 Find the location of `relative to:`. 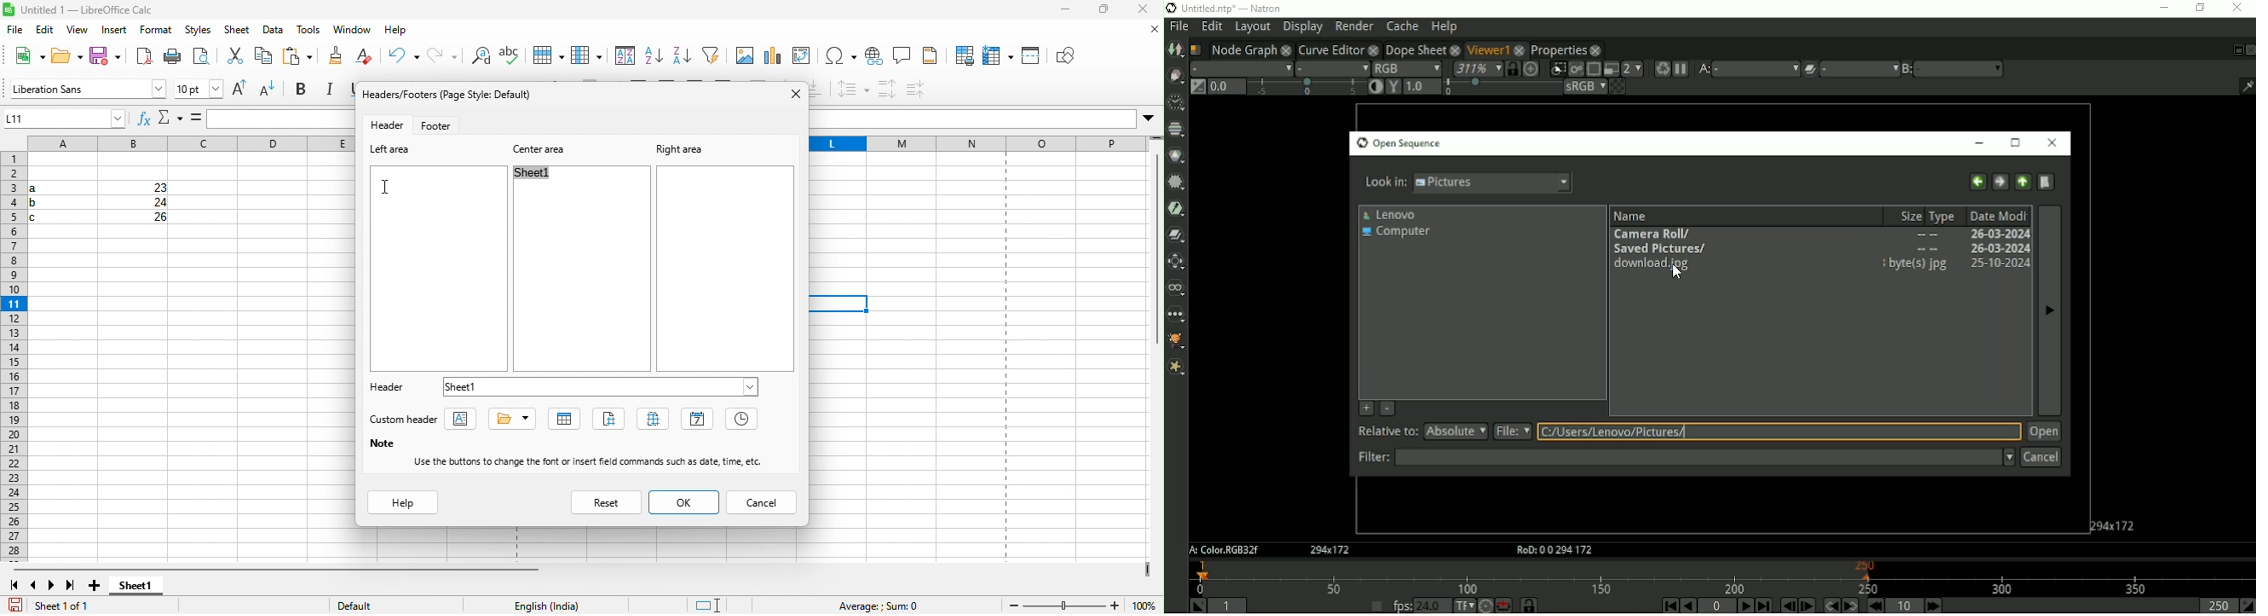

relative to: is located at coordinates (1383, 430).